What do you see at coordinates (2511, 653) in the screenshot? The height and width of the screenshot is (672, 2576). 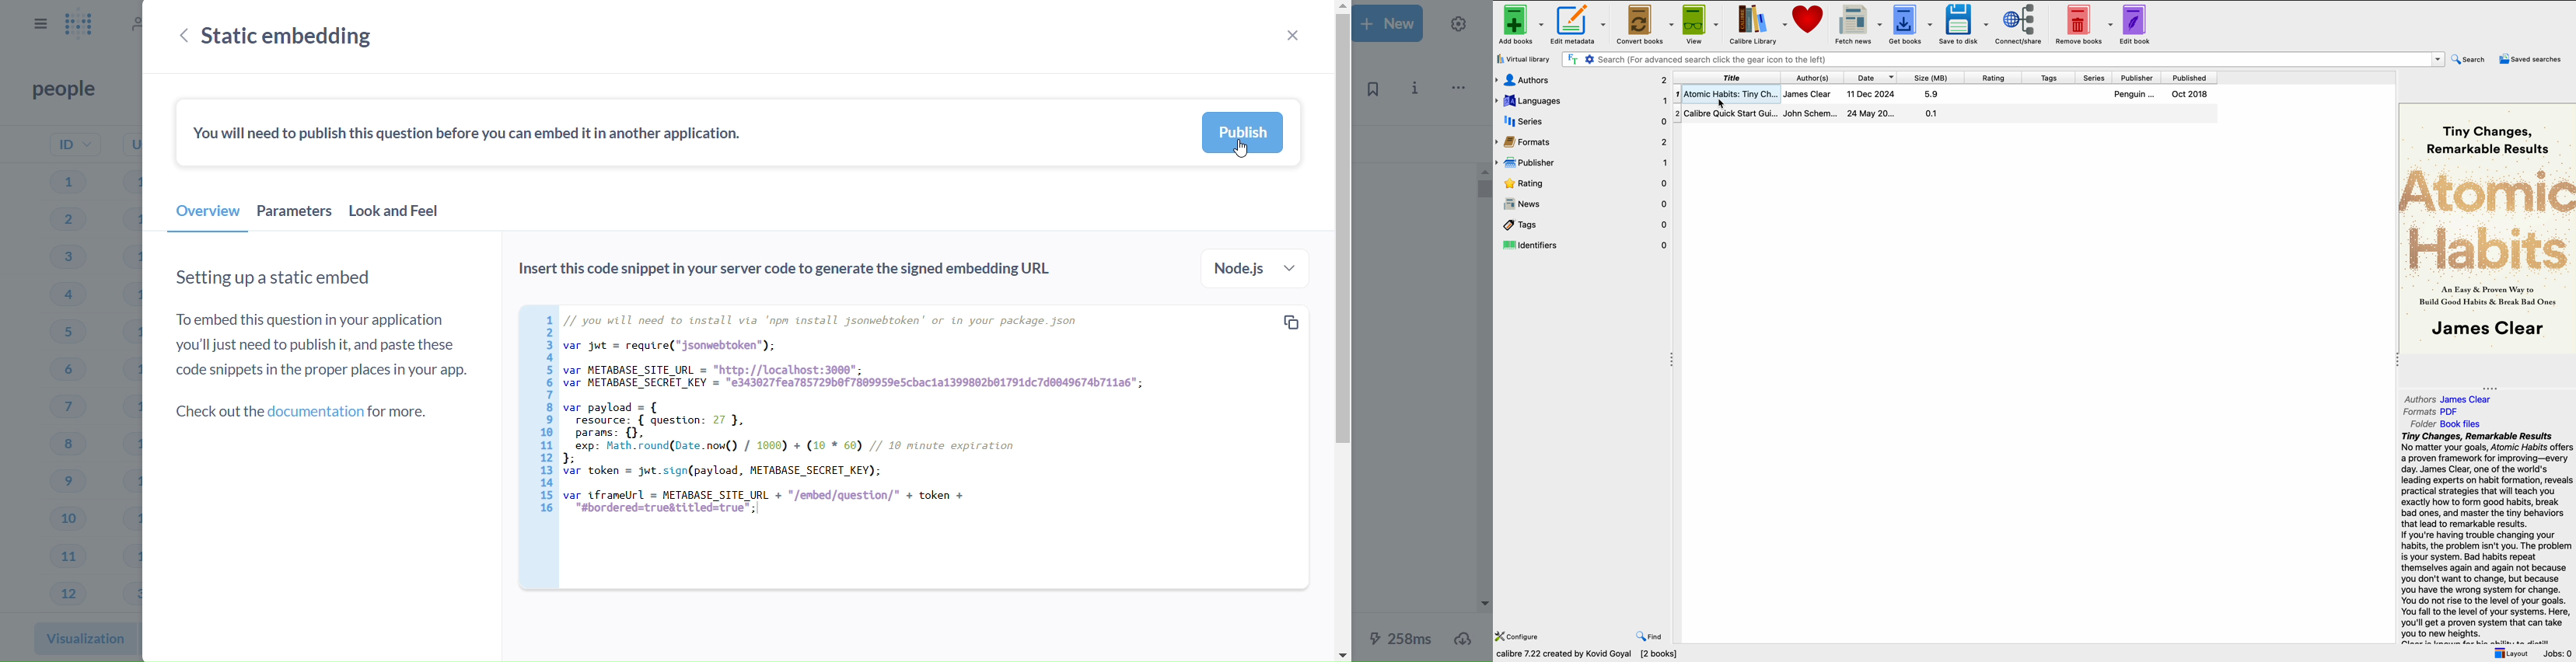 I see `layout` at bounding box center [2511, 653].